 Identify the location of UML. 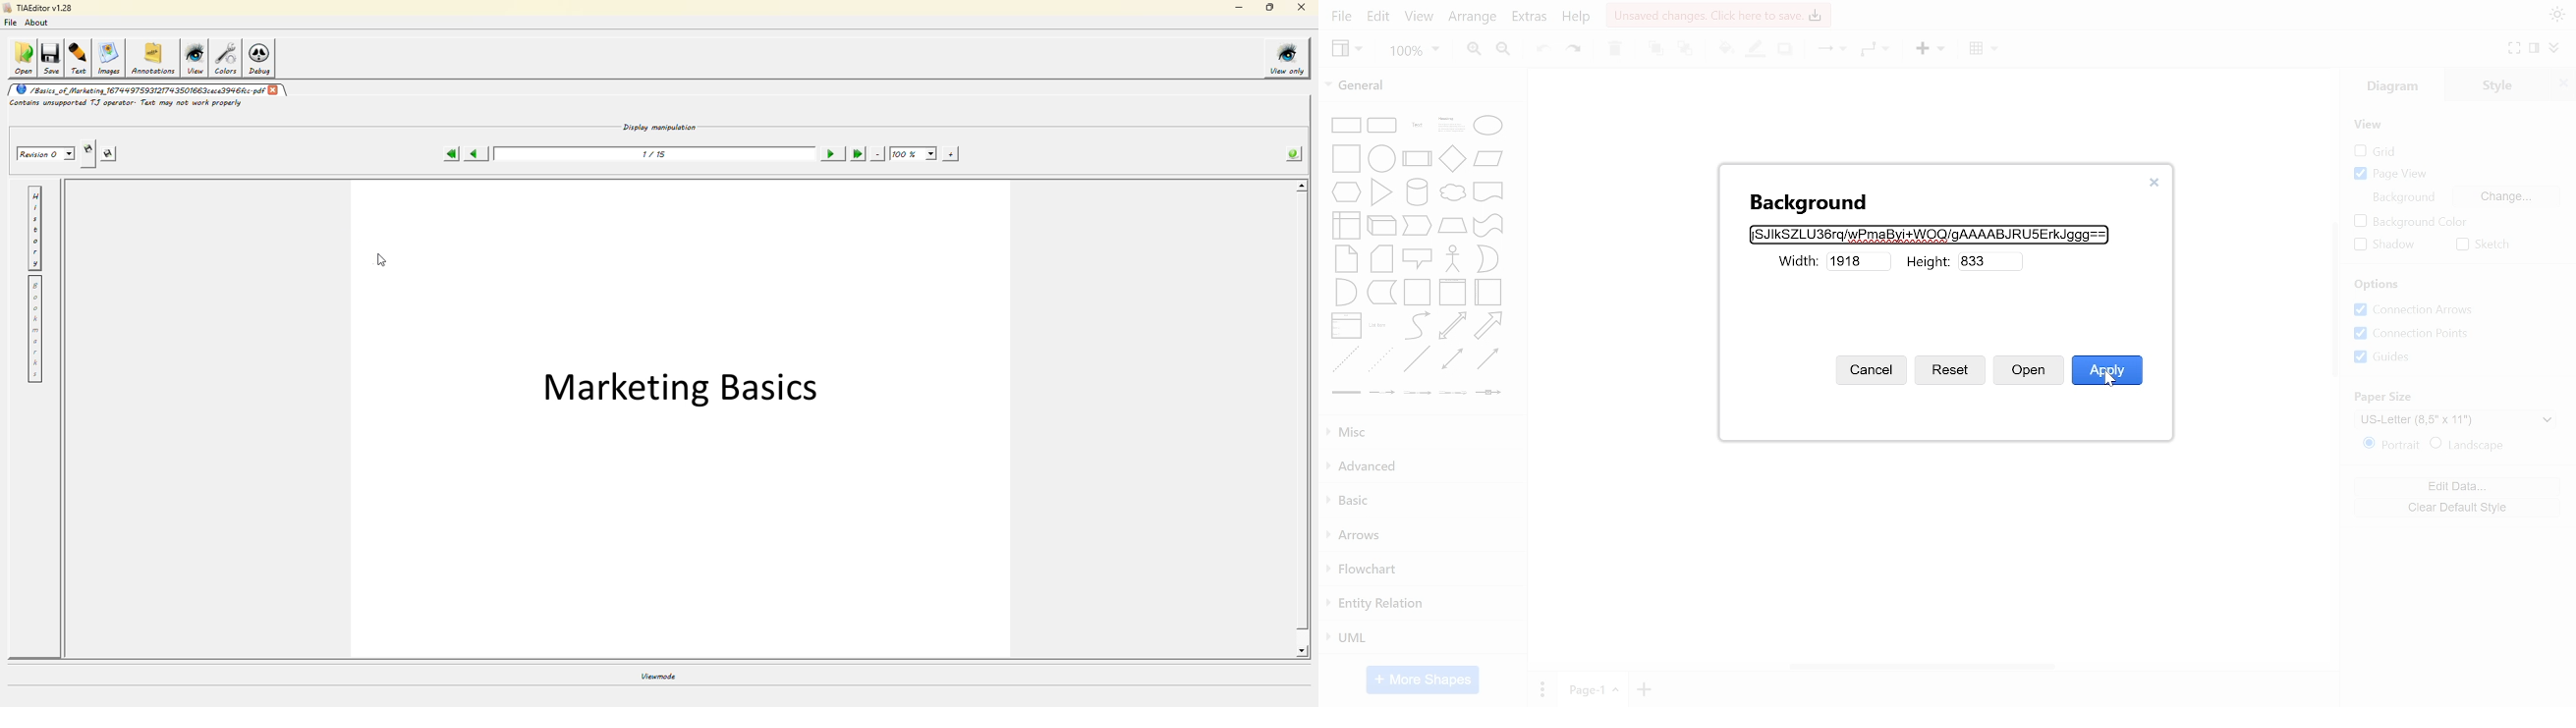
(1418, 637).